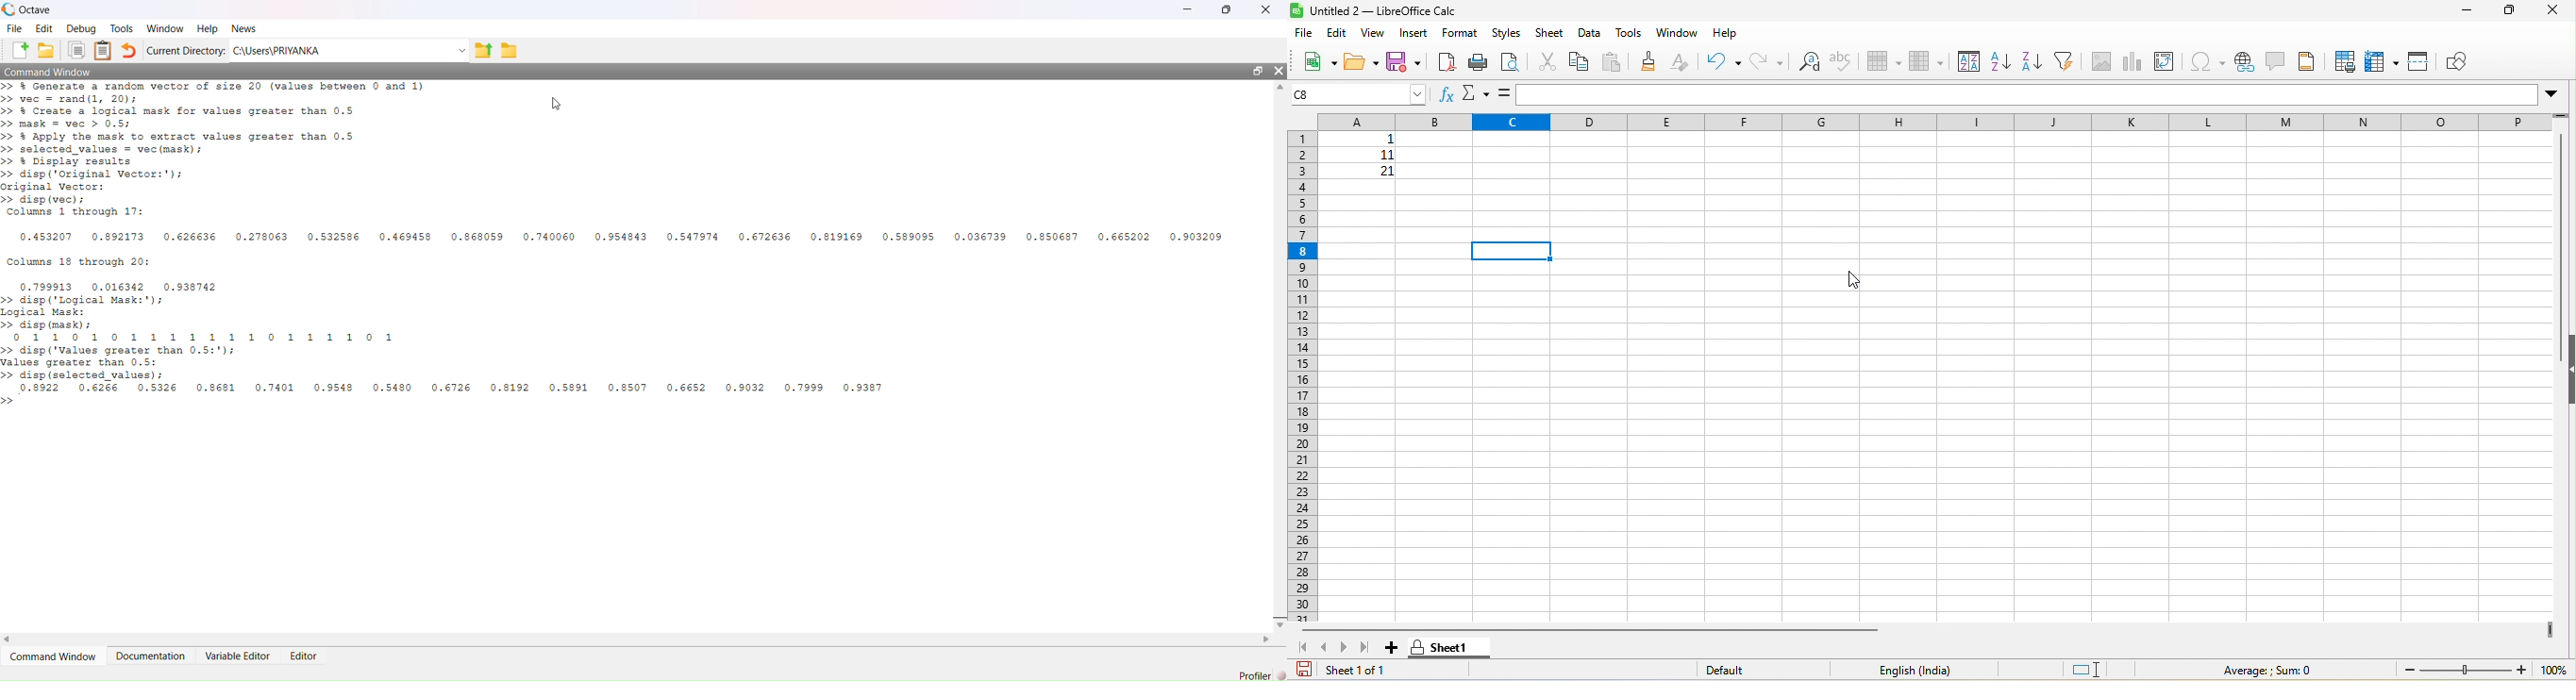  Describe the element at coordinates (129, 52) in the screenshot. I see `Revert` at that location.